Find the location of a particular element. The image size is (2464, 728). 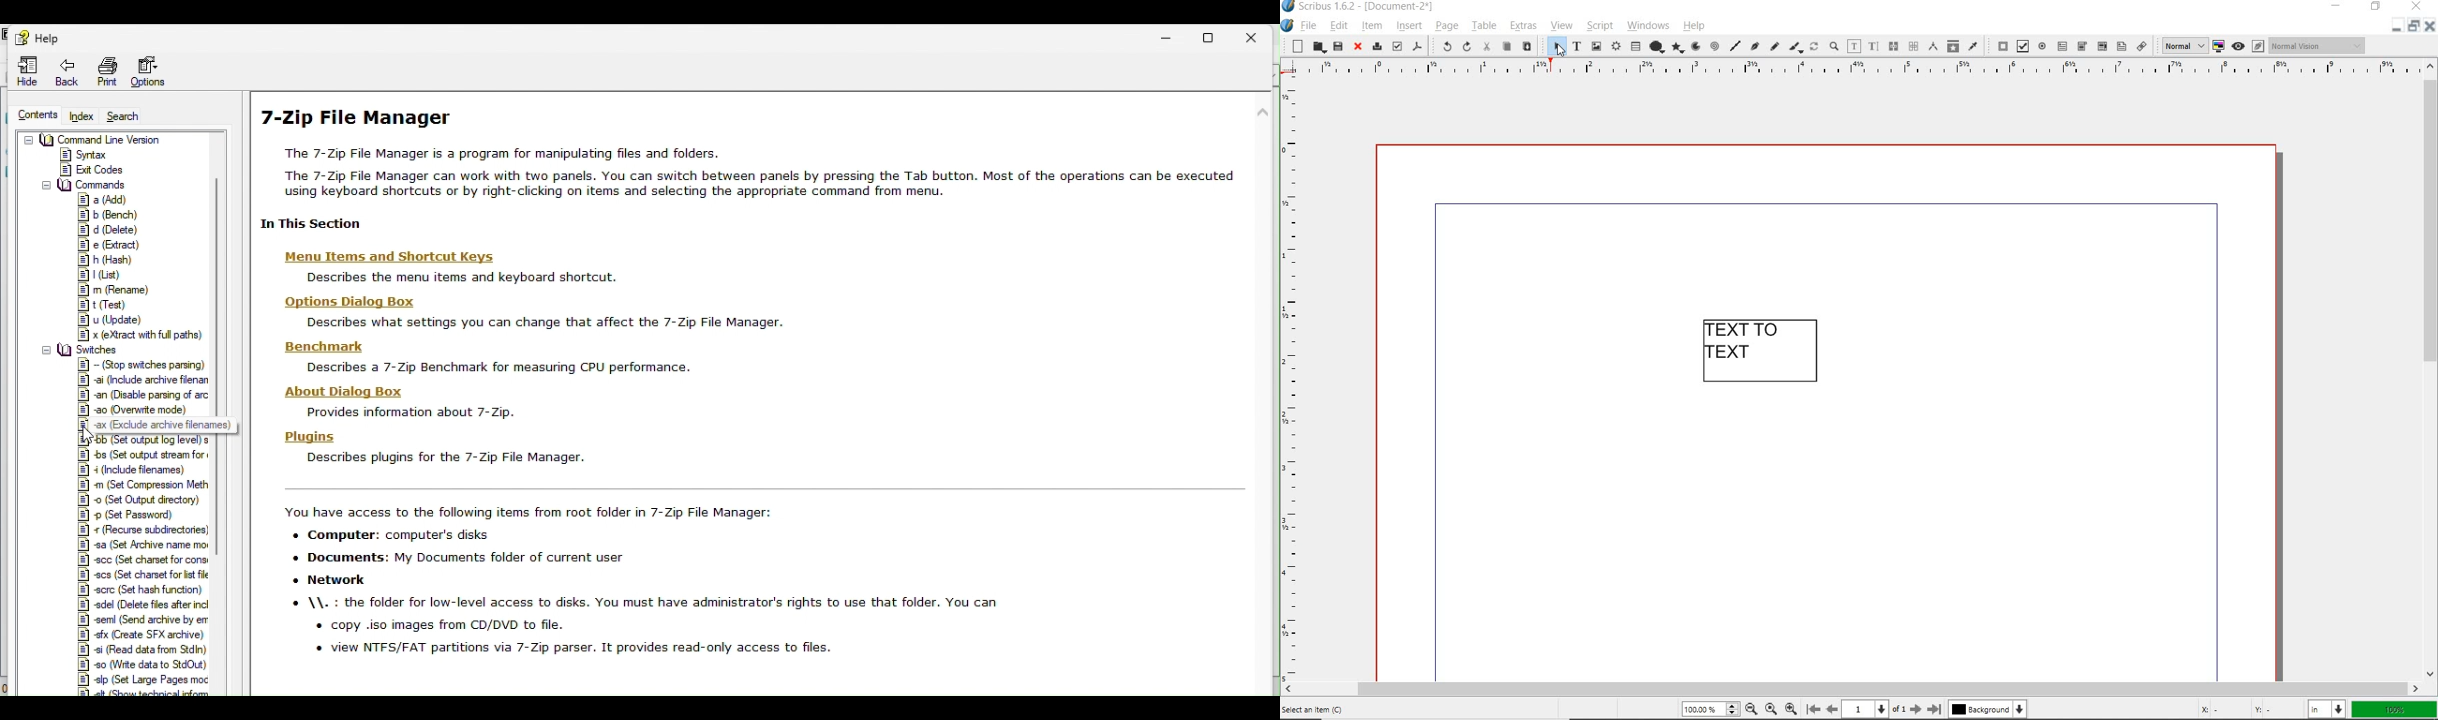

restore is located at coordinates (2377, 8).